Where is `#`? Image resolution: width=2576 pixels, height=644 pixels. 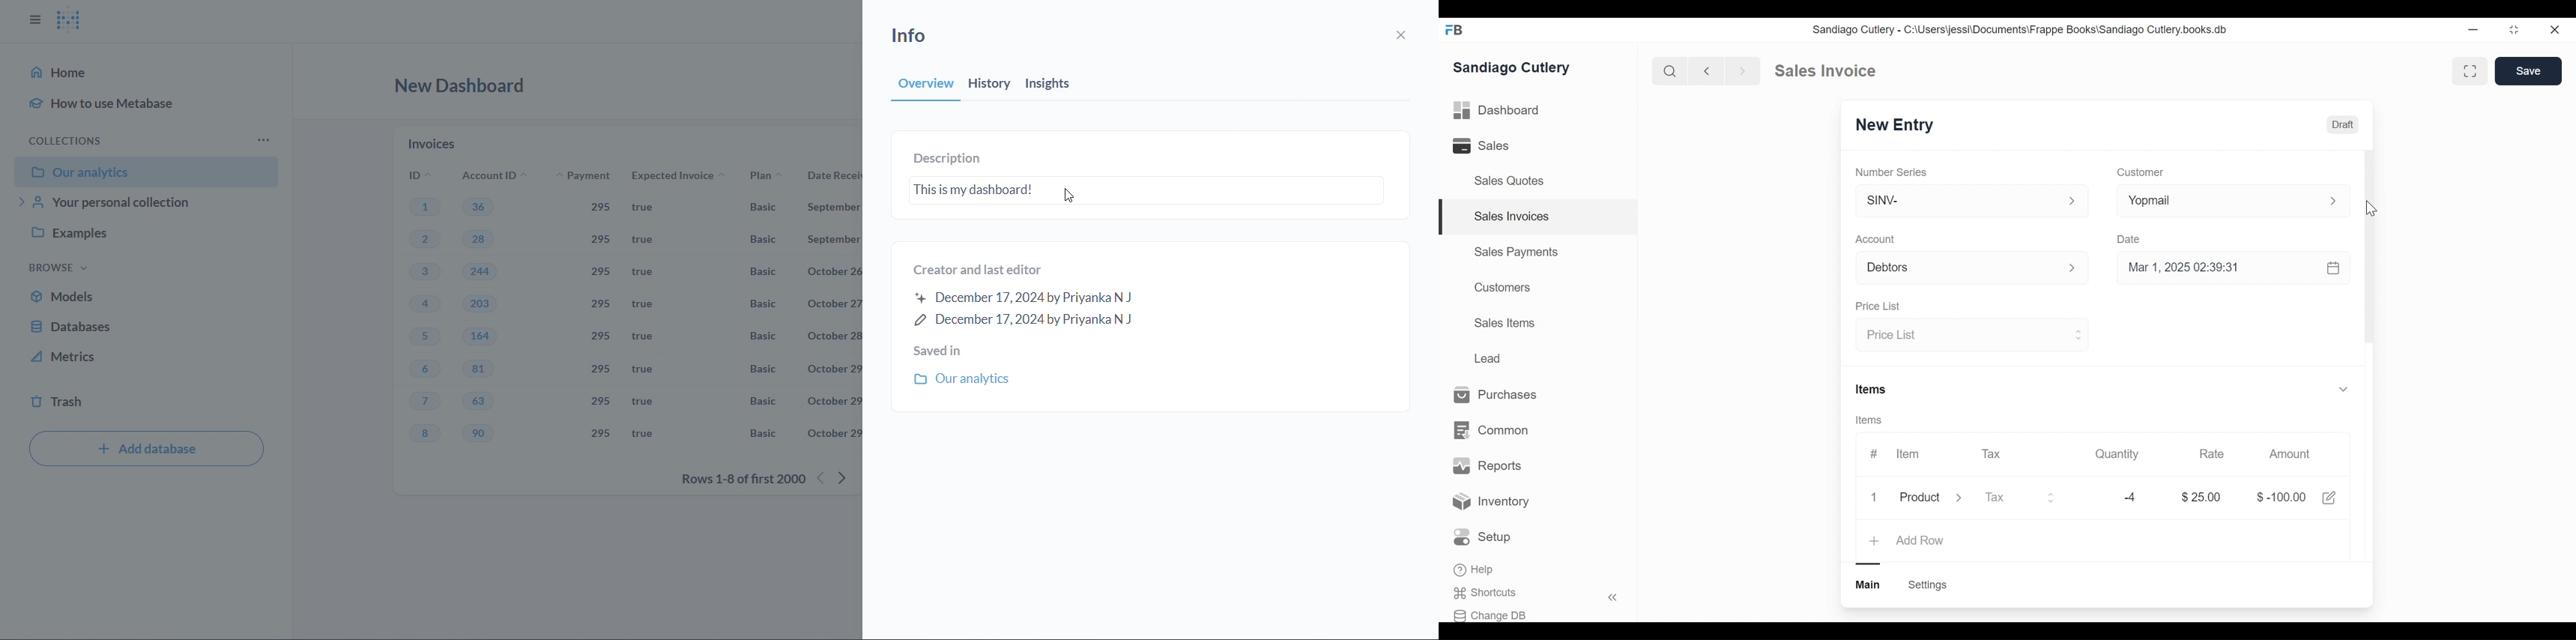
# is located at coordinates (1873, 453).